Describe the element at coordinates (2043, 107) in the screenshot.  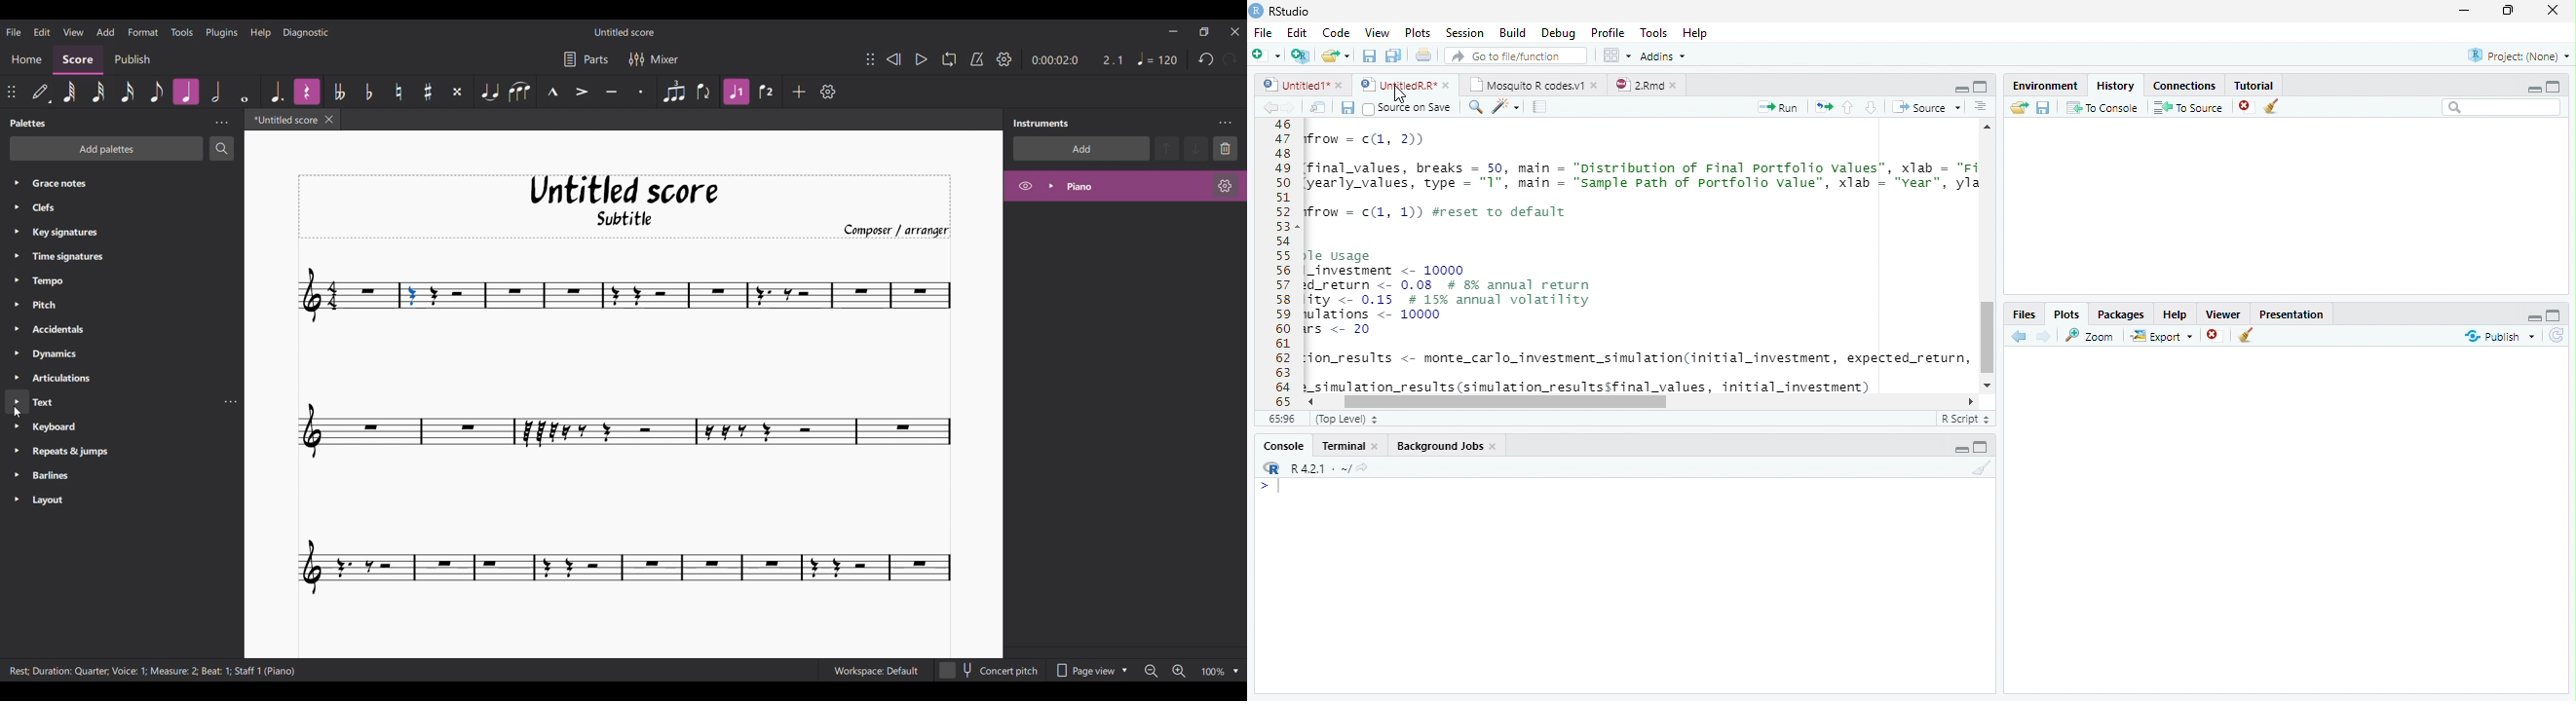
I see `Save` at that location.